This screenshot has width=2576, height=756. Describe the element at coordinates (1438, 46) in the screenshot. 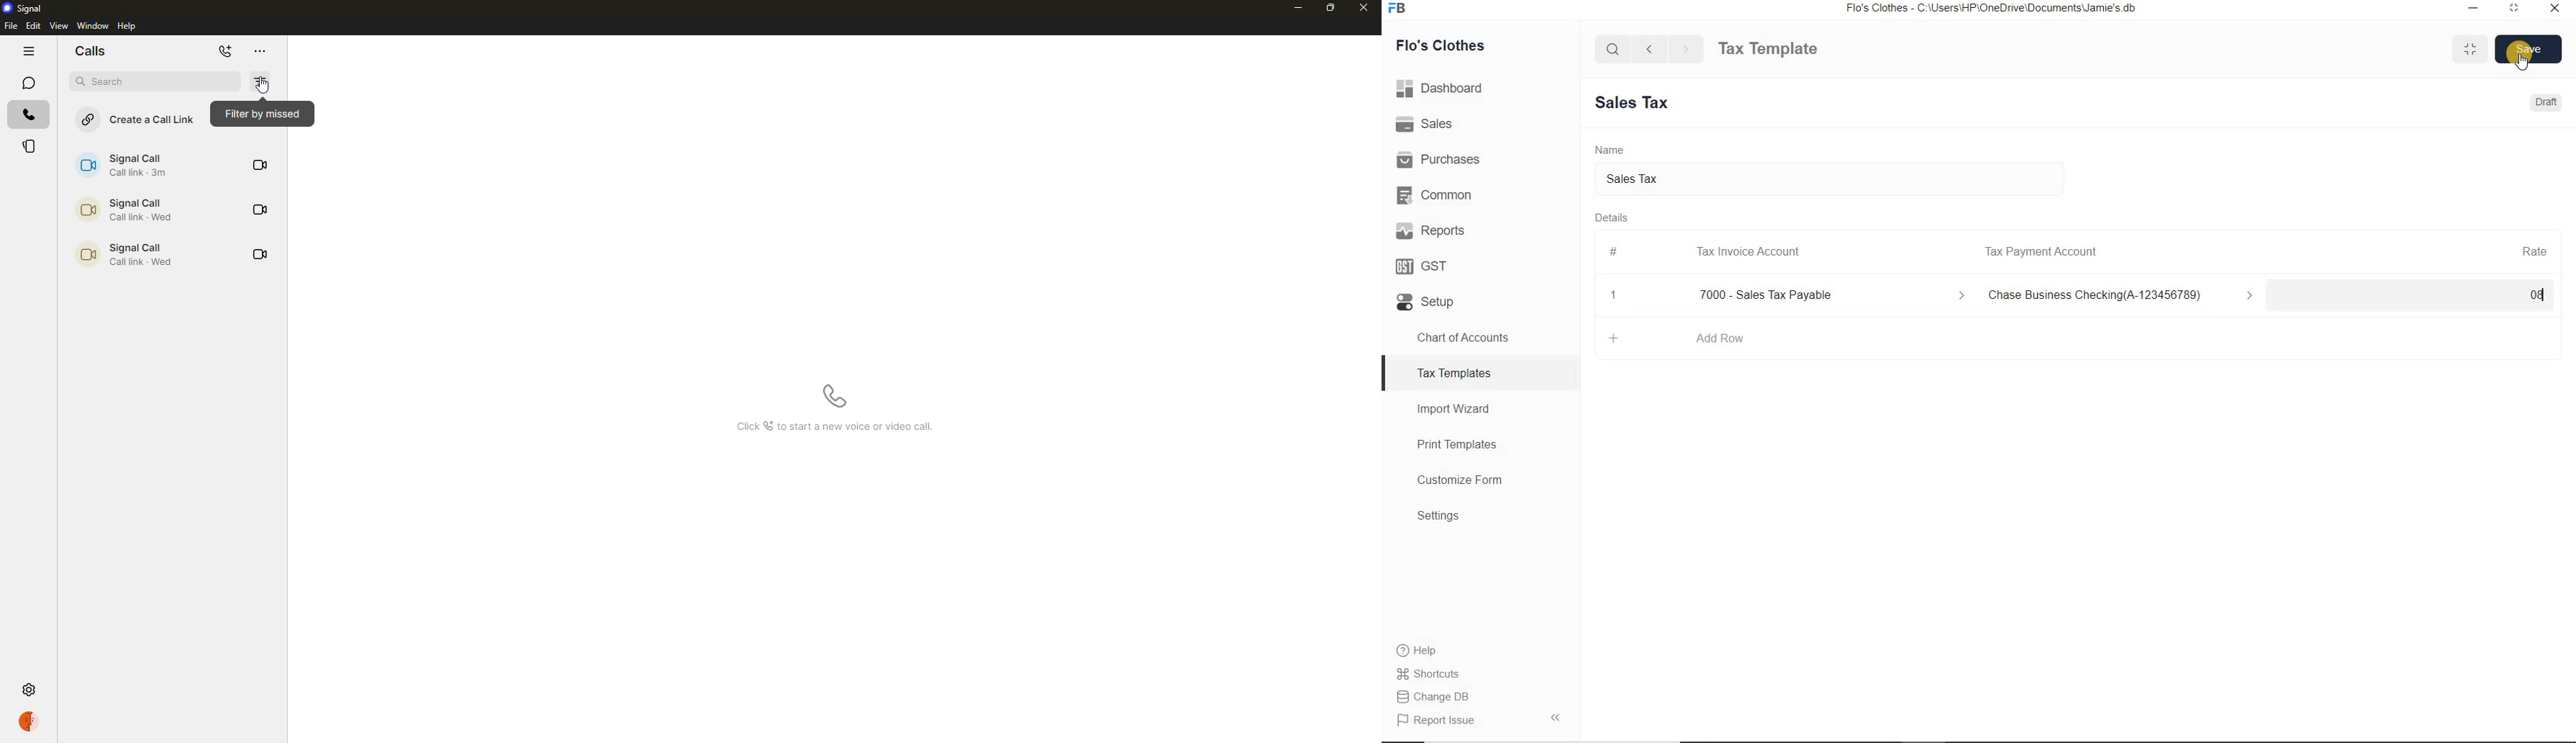

I see `Flo's Clothes` at that location.